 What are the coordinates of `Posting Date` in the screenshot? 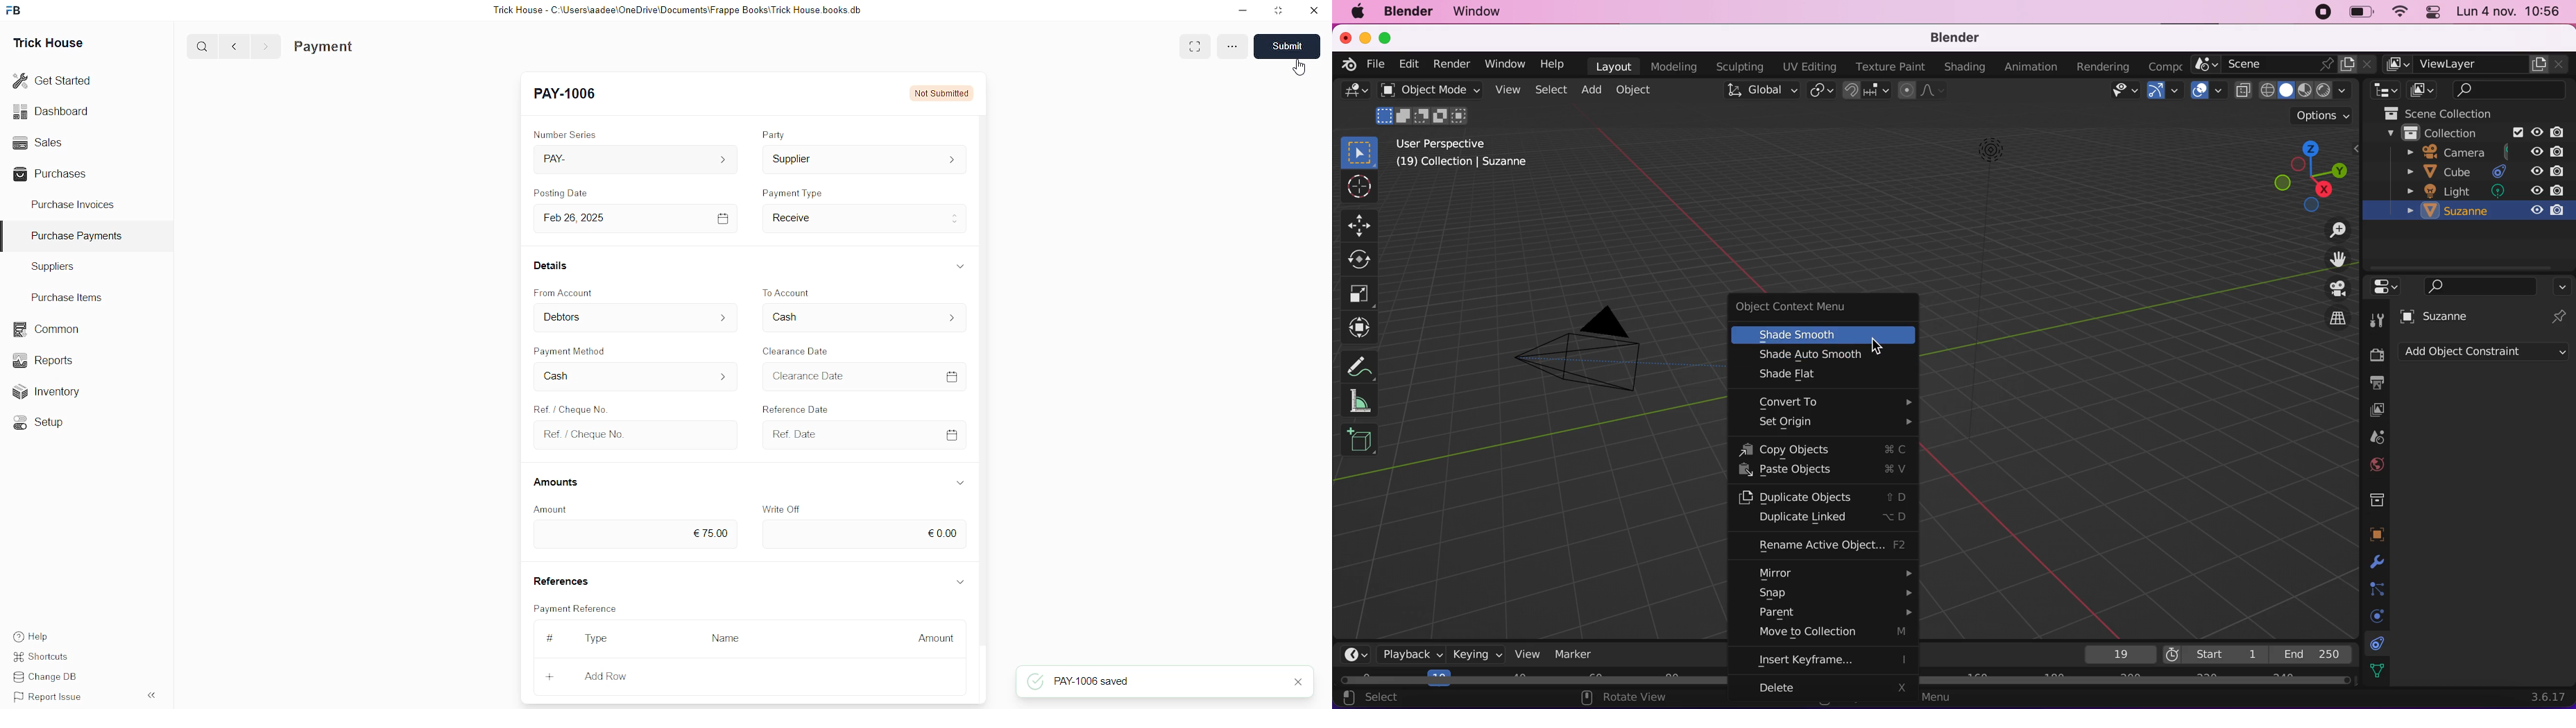 It's located at (571, 191).